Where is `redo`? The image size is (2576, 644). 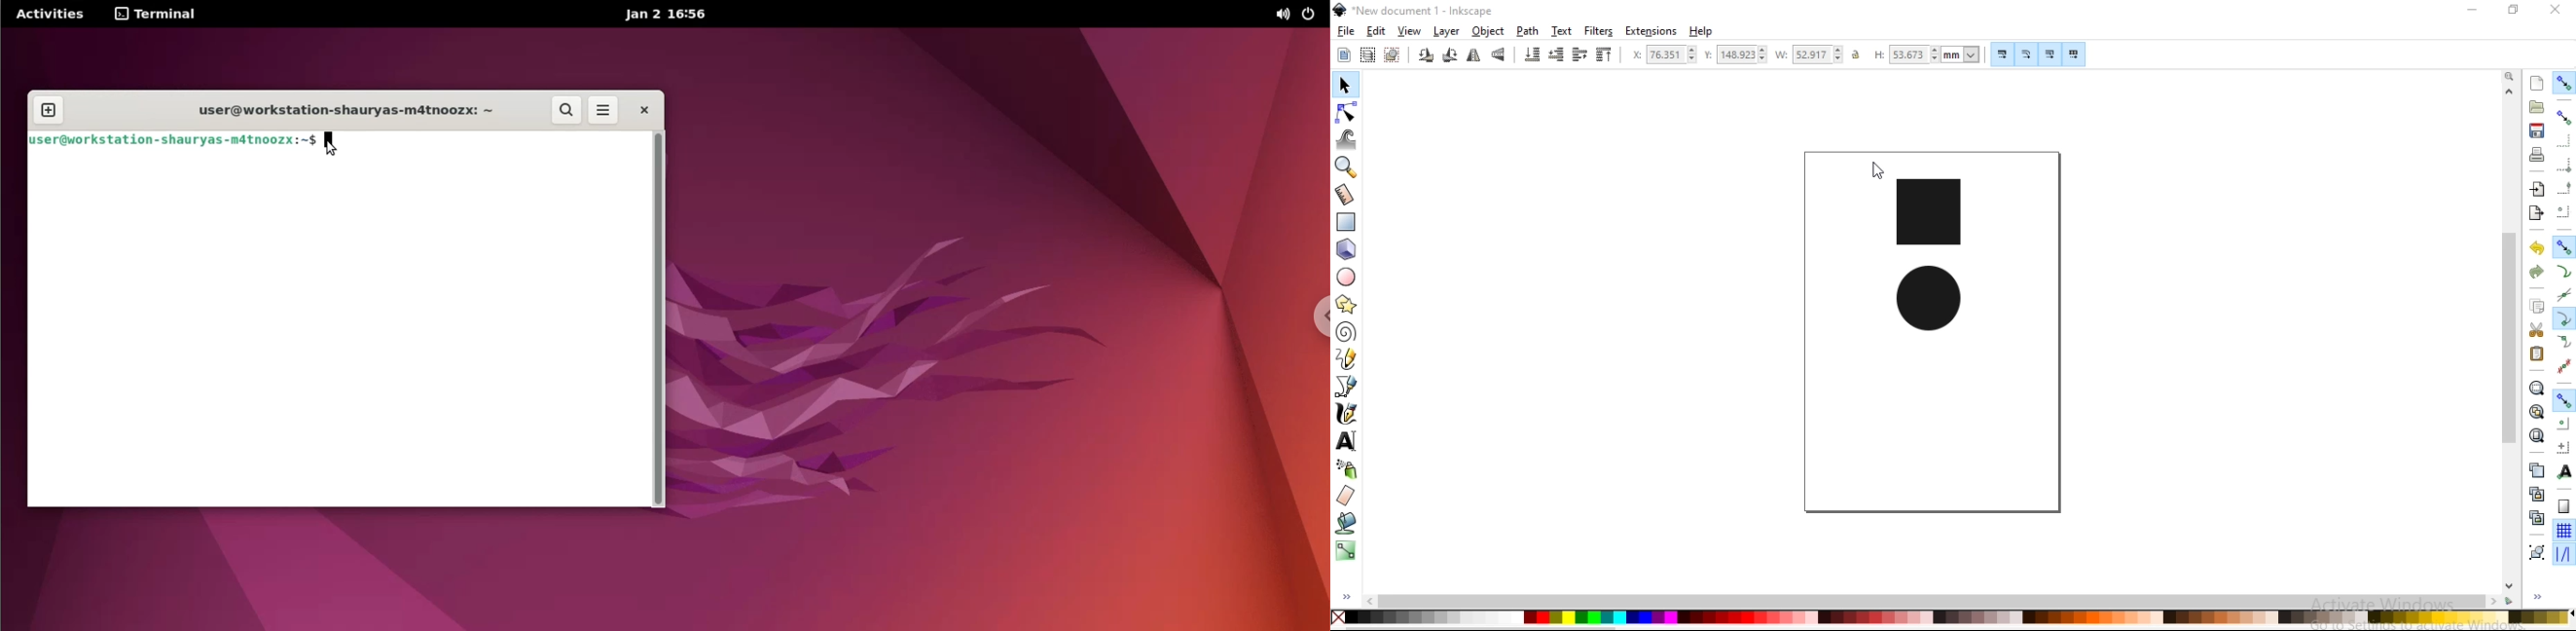 redo is located at coordinates (2534, 272).